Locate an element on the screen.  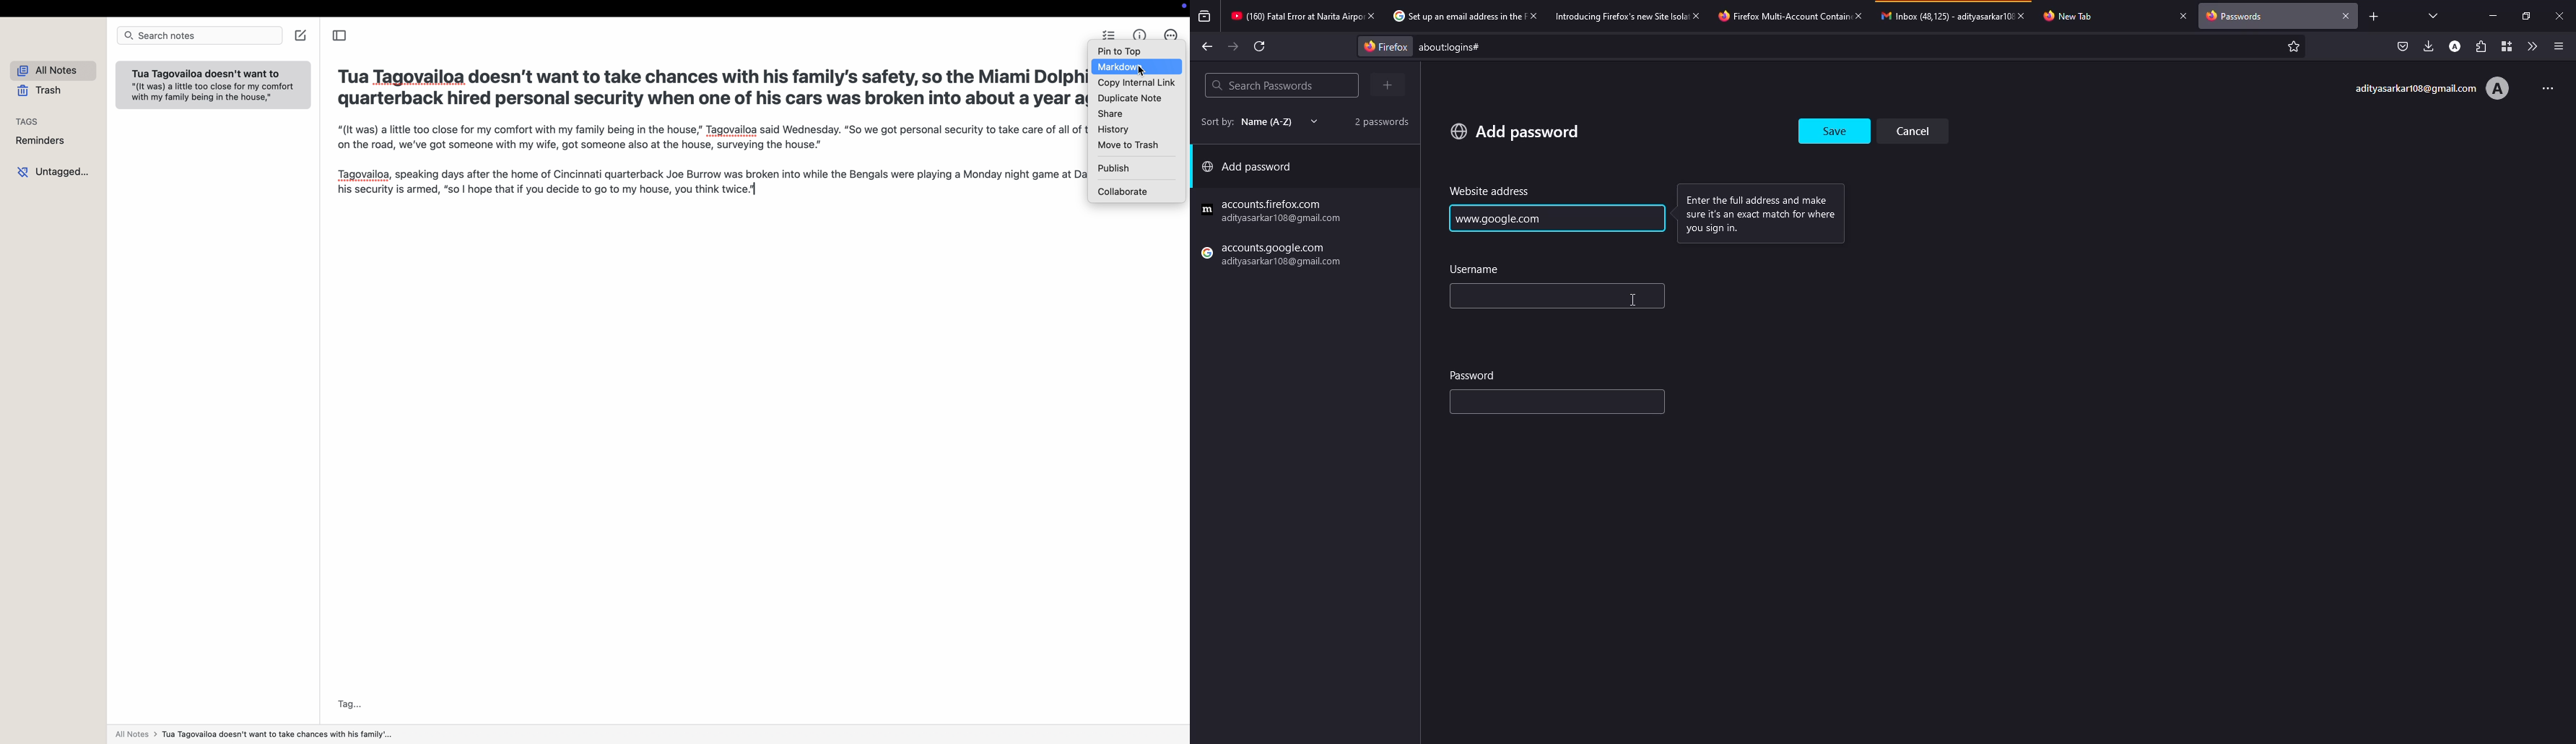
create note is located at coordinates (301, 36).